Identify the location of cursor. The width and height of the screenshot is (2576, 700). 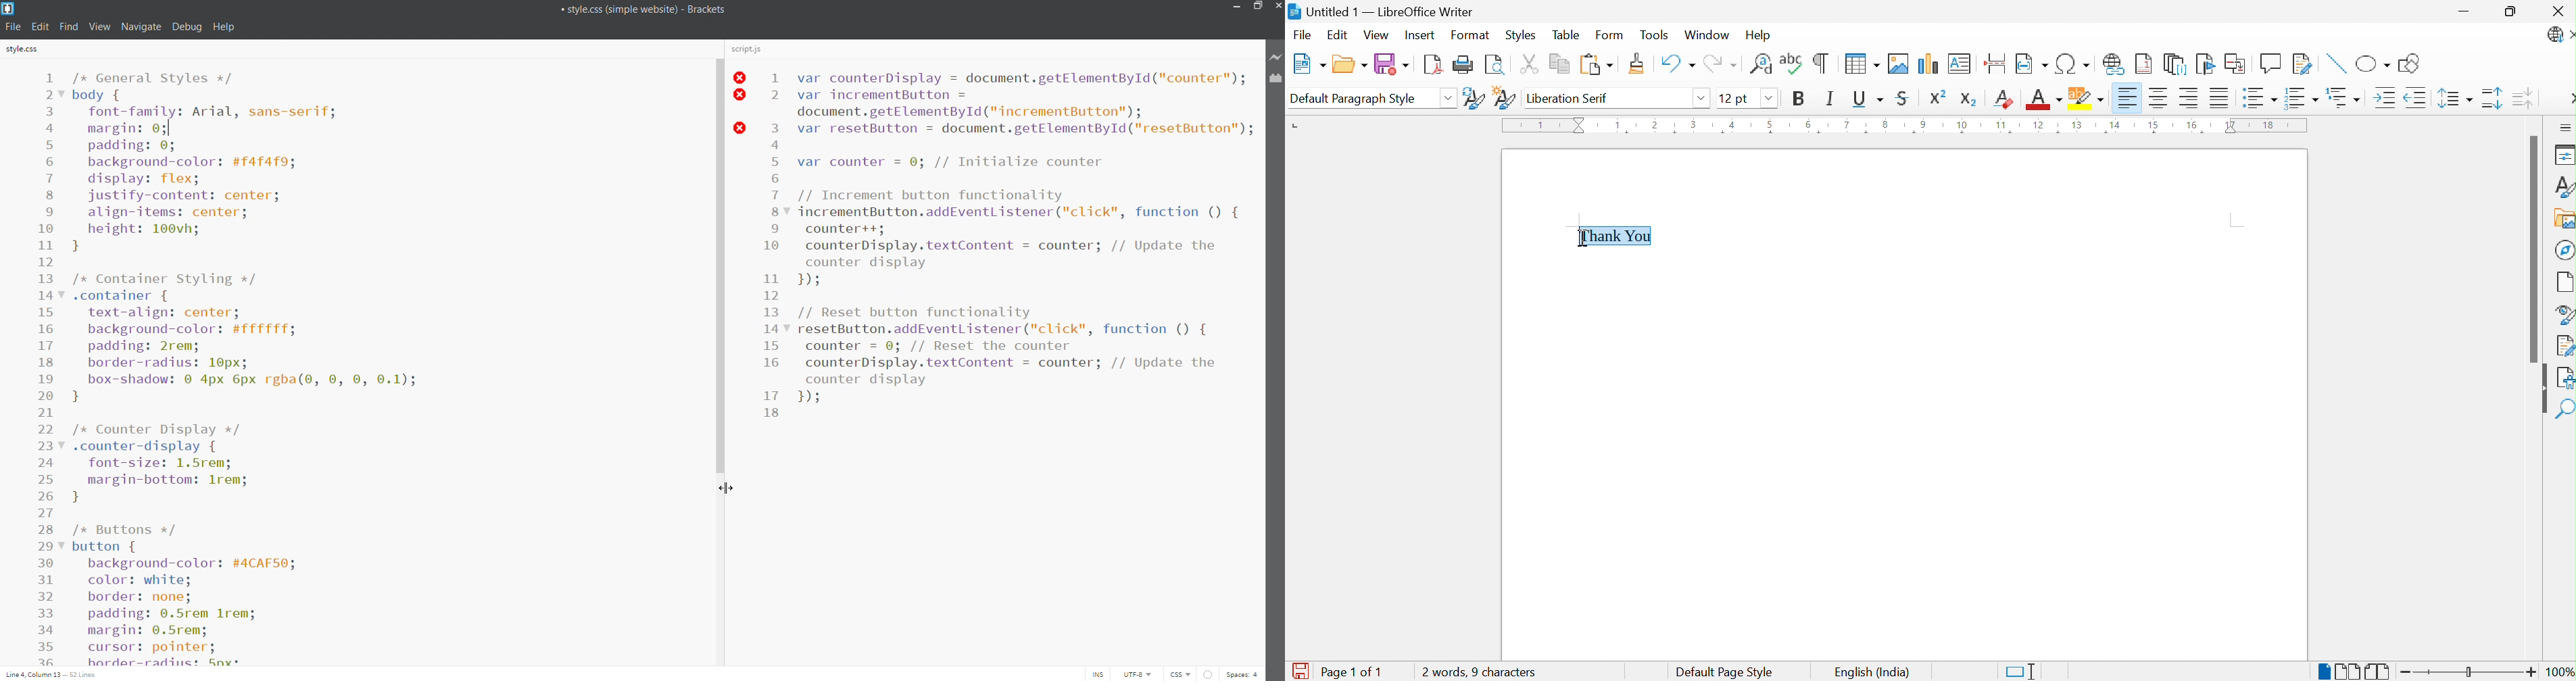
(726, 487).